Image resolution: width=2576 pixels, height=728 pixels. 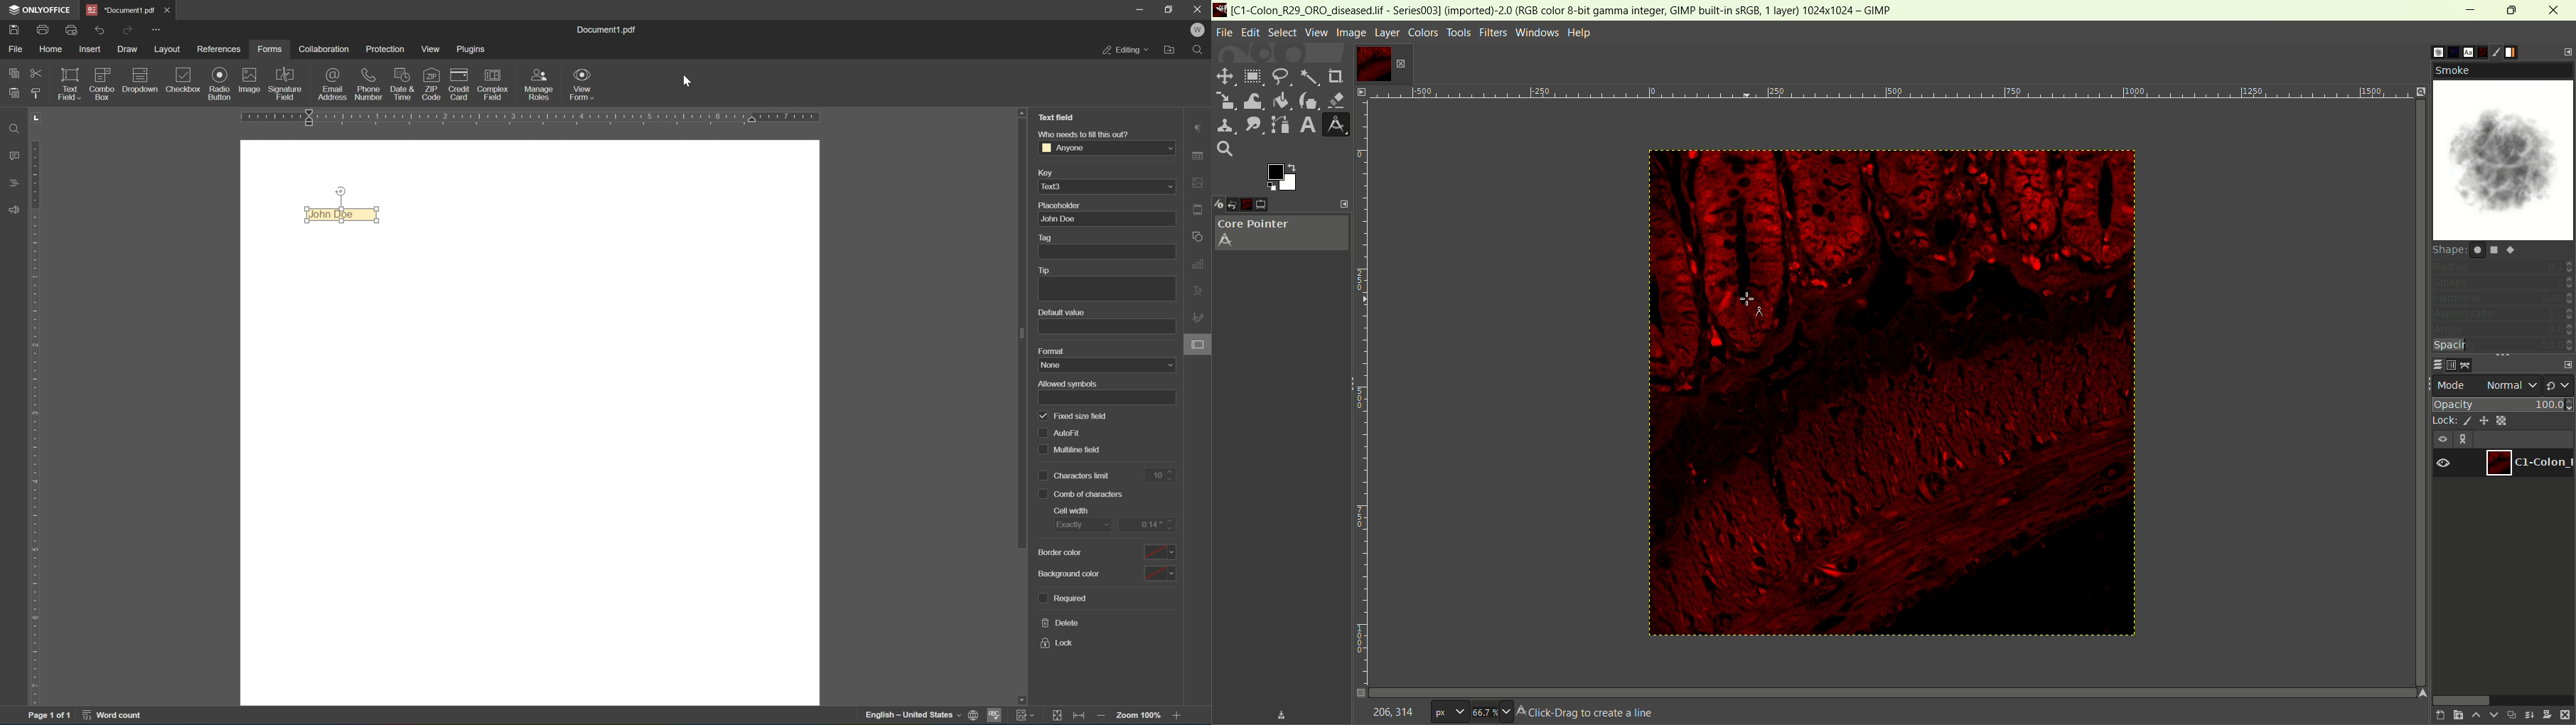 I want to click on ruler, so click(x=35, y=423).